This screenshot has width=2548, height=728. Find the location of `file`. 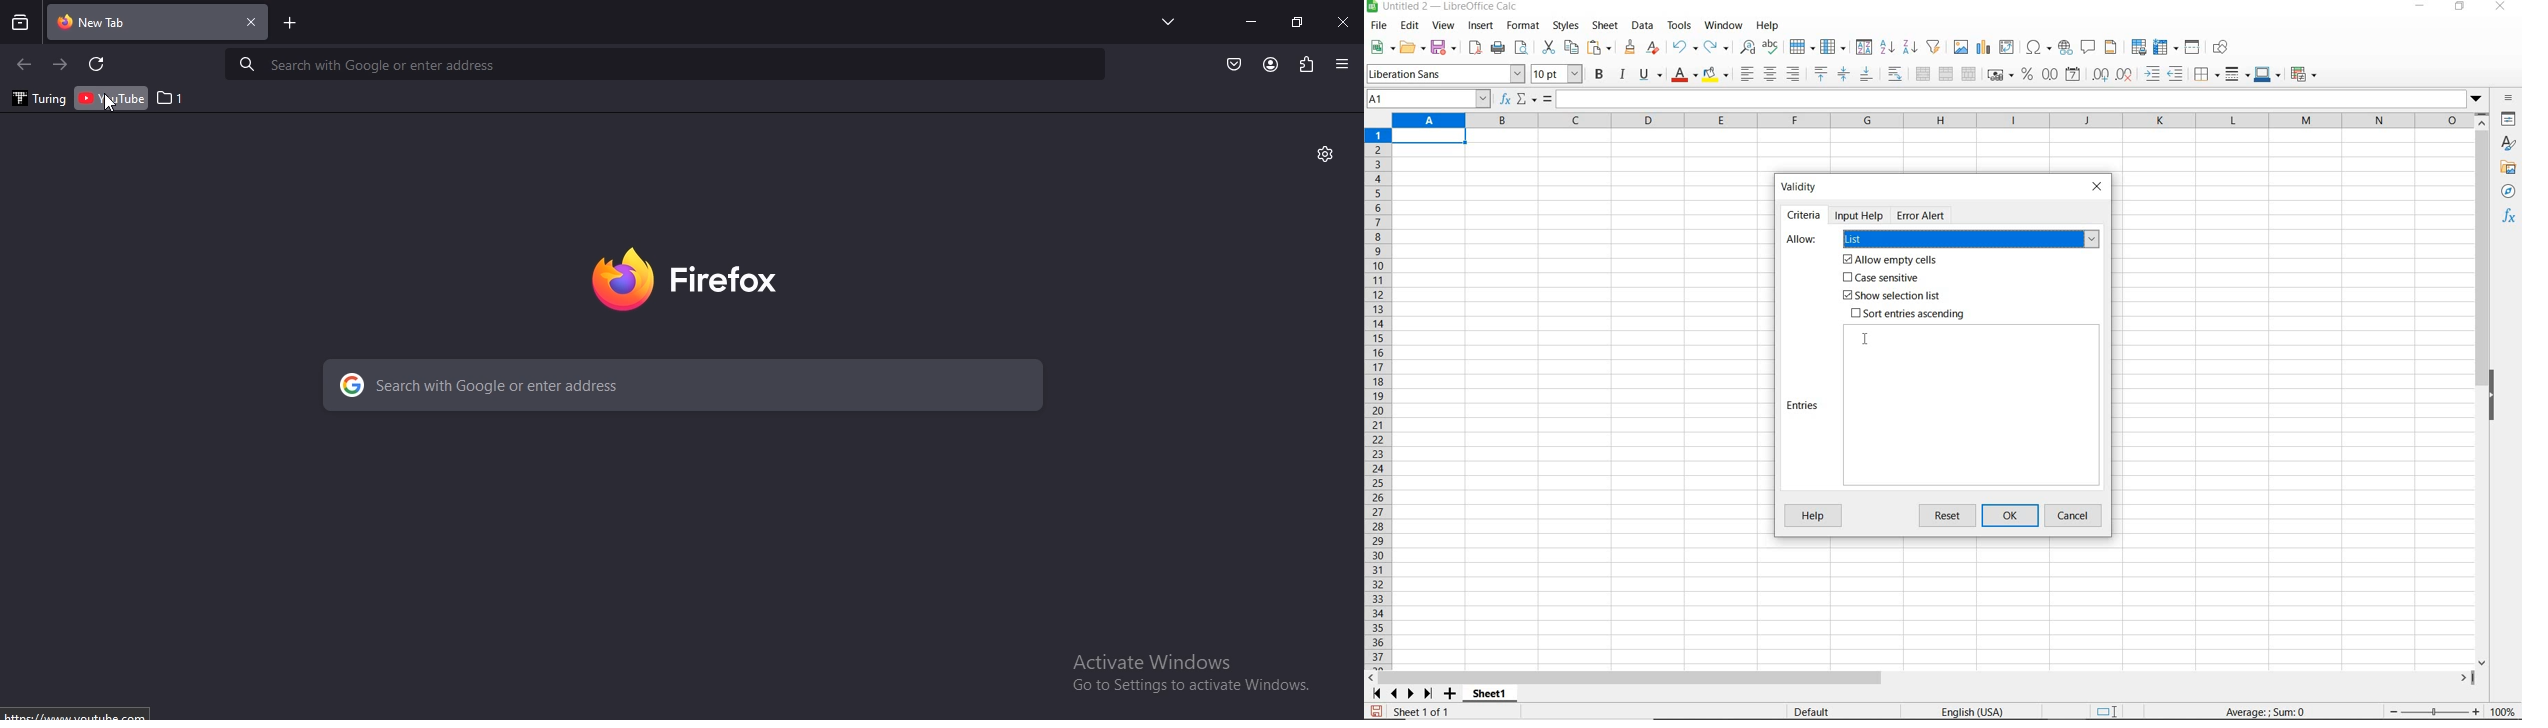

file is located at coordinates (1376, 28).